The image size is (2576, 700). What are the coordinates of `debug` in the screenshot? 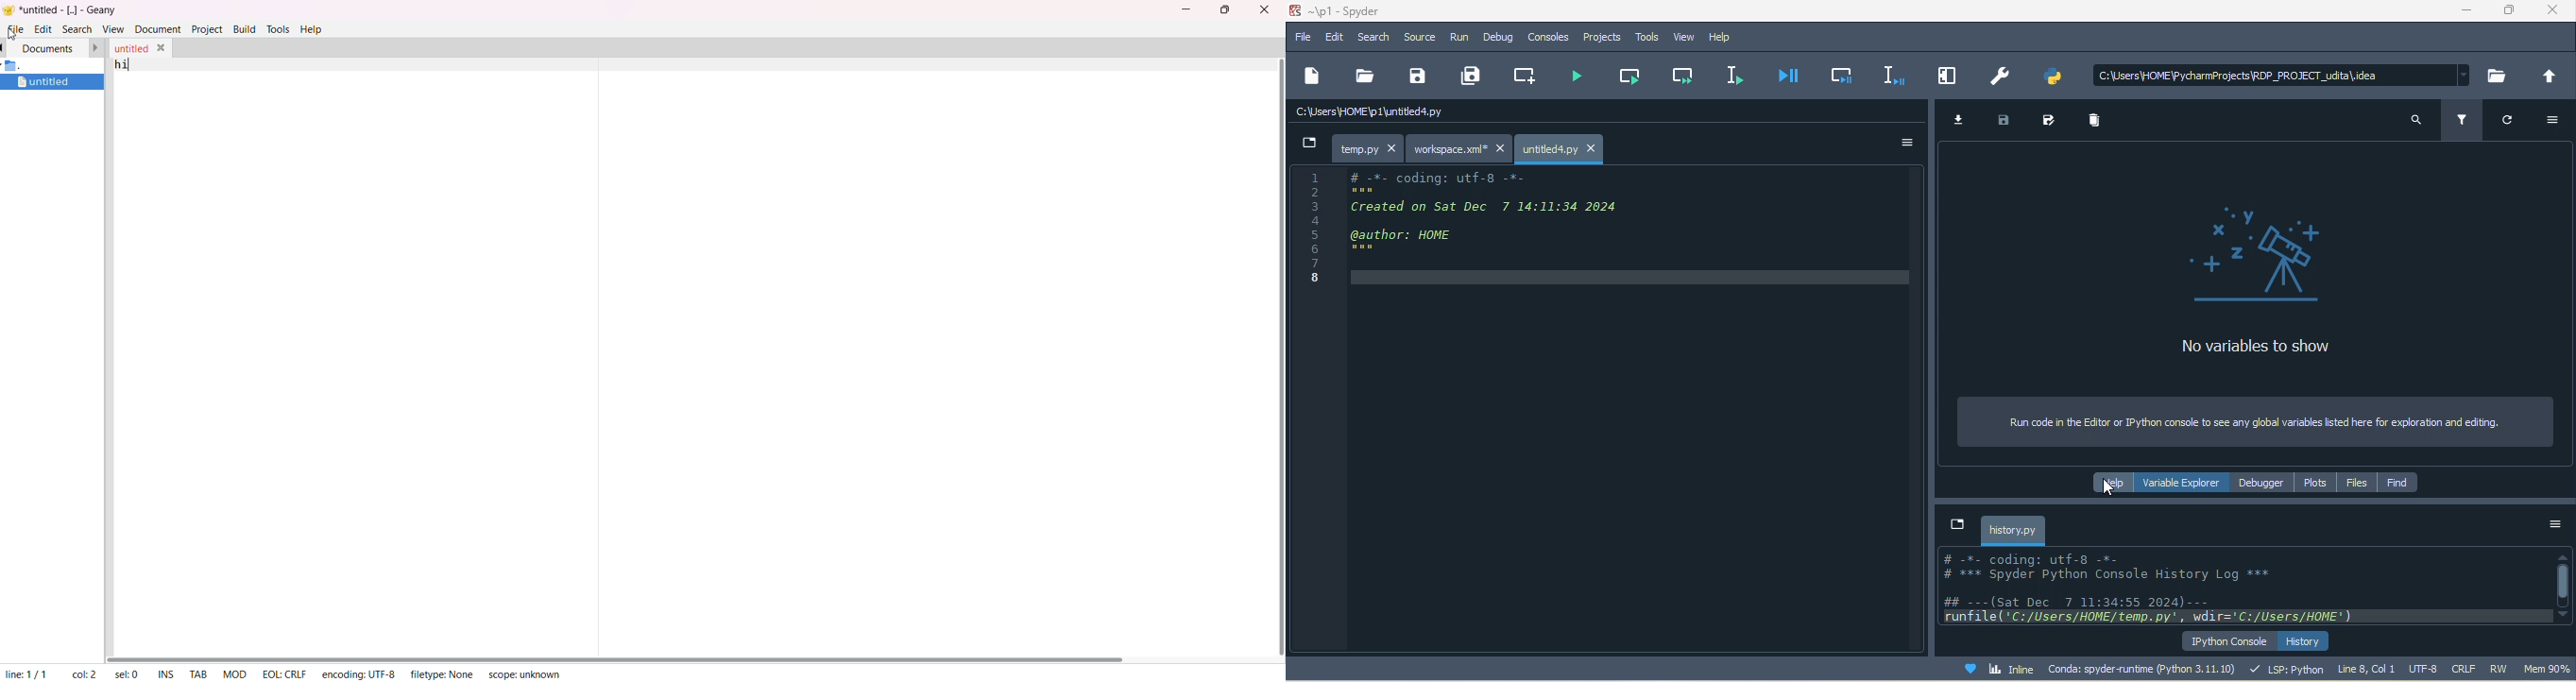 It's located at (1500, 38).